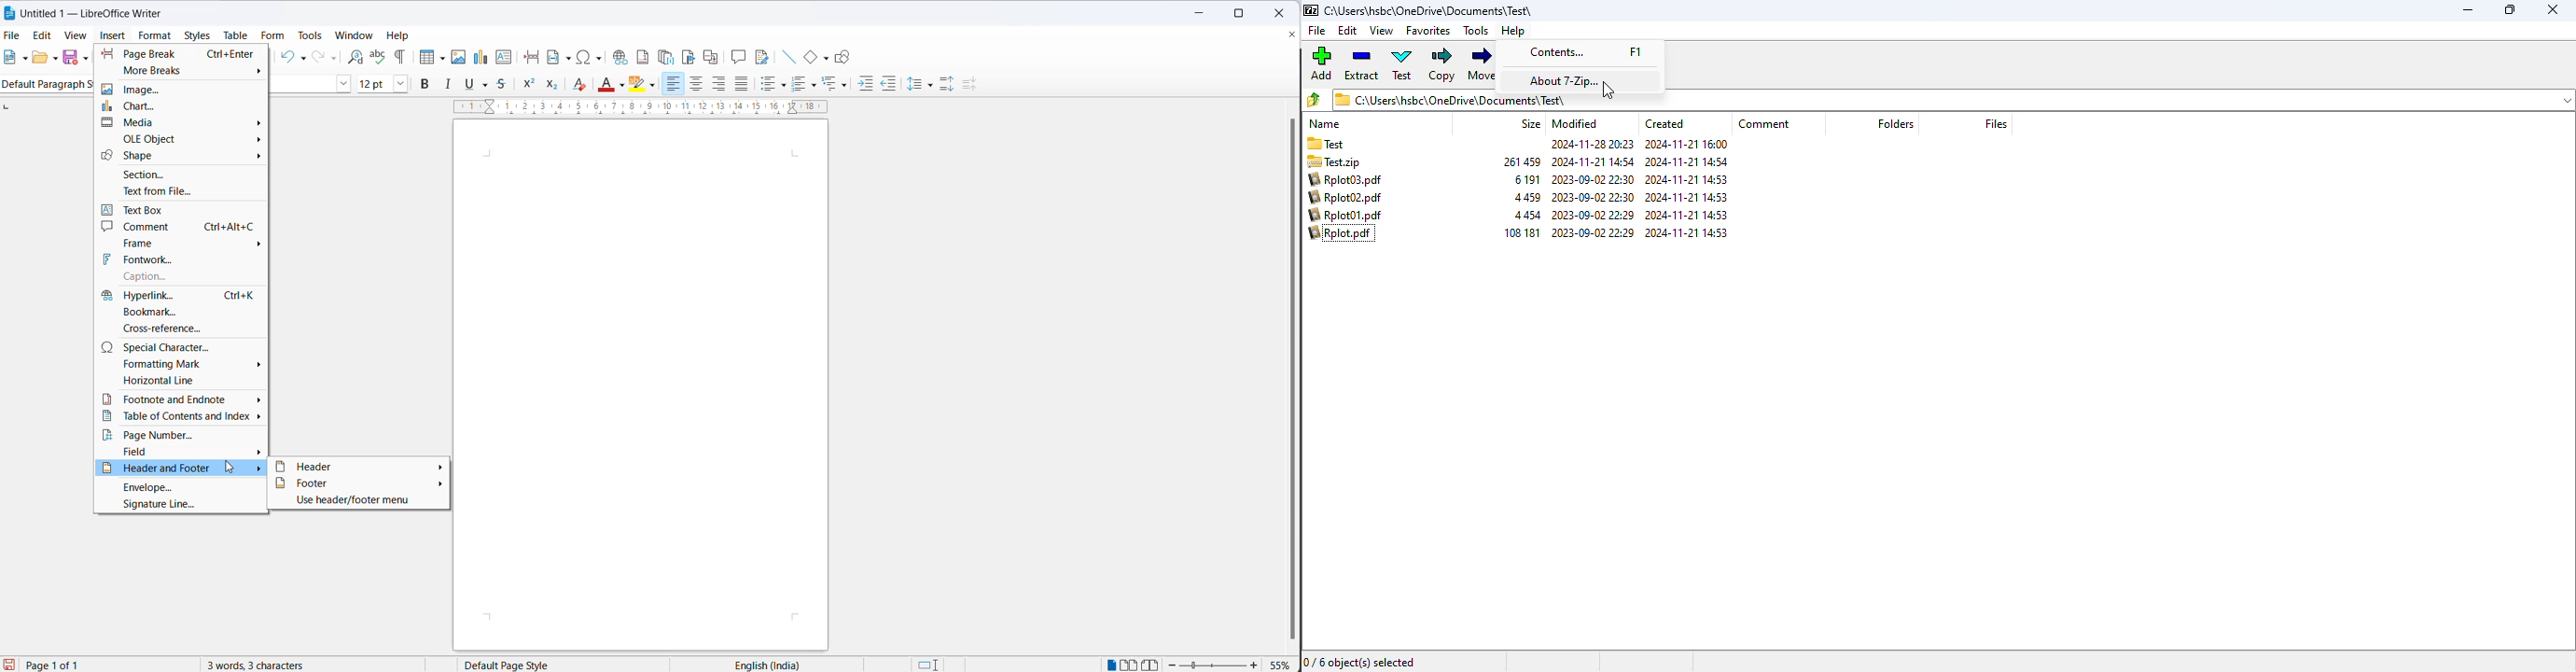 This screenshot has width=2576, height=672. What do you see at coordinates (180, 328) in the screenshot?
I see `cross-reference` at bounding box center [180, 328].